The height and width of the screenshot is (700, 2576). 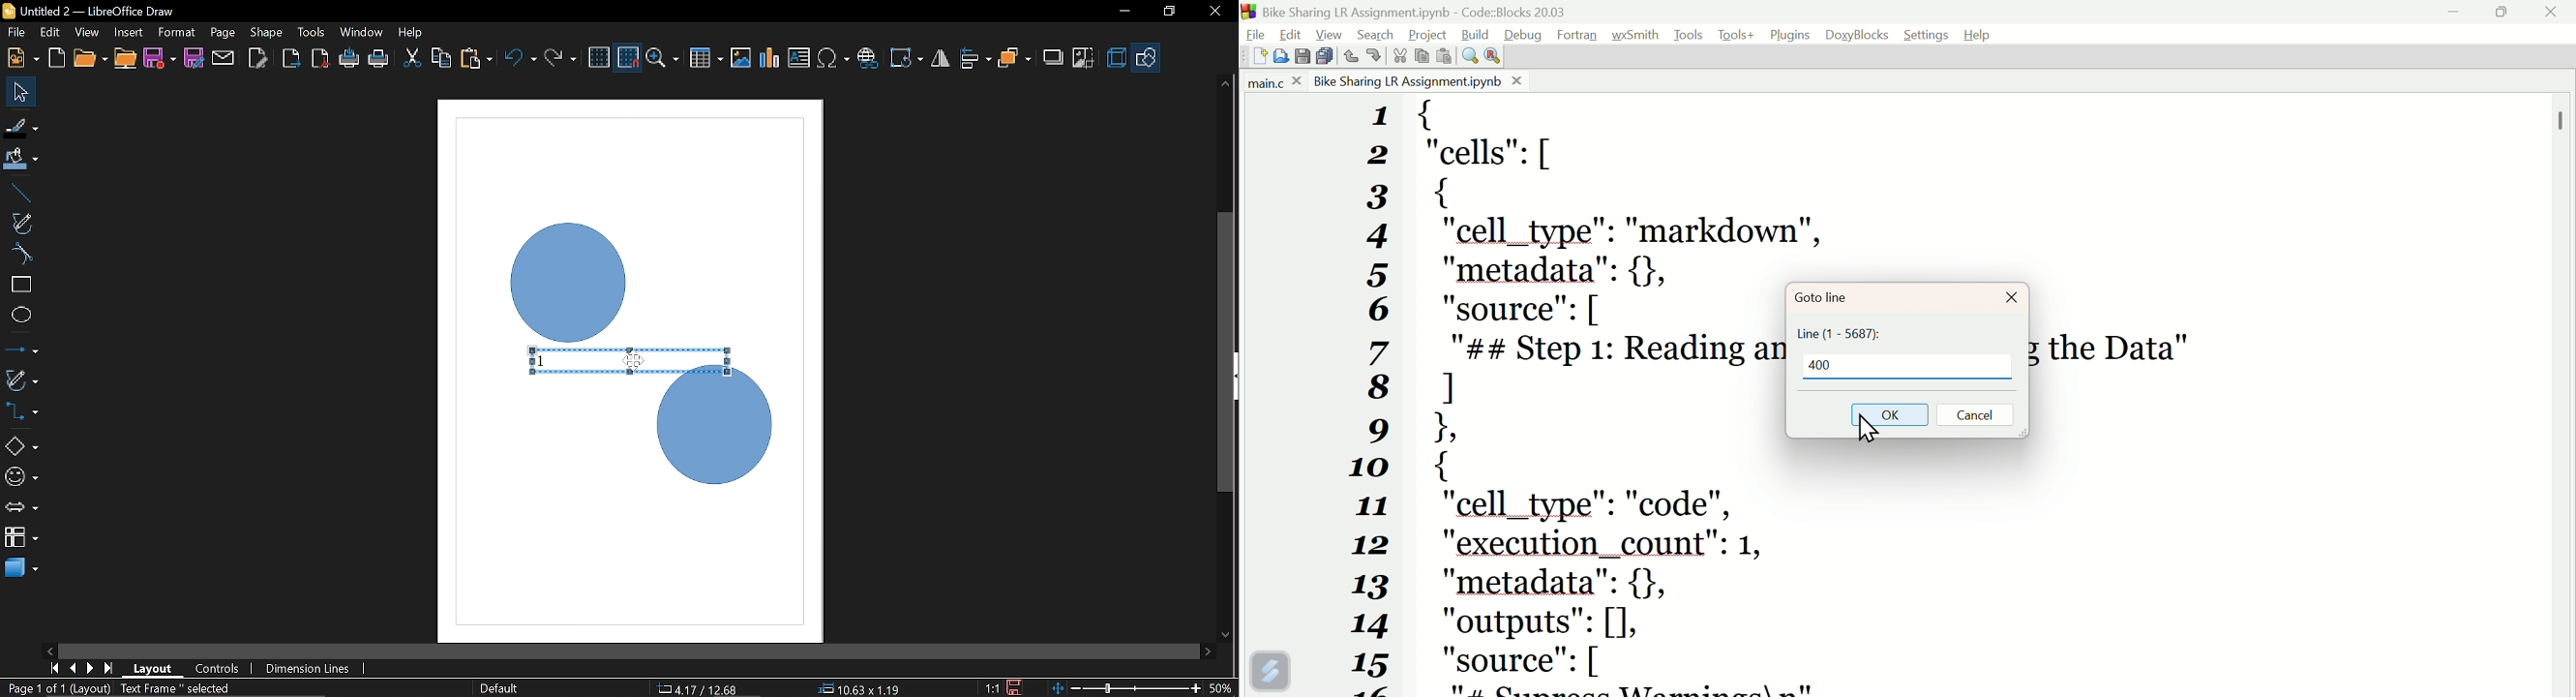 What do you see at coordinates (350, 59) in the screenshot?
I see `print ` at bounding box center [350, 59].